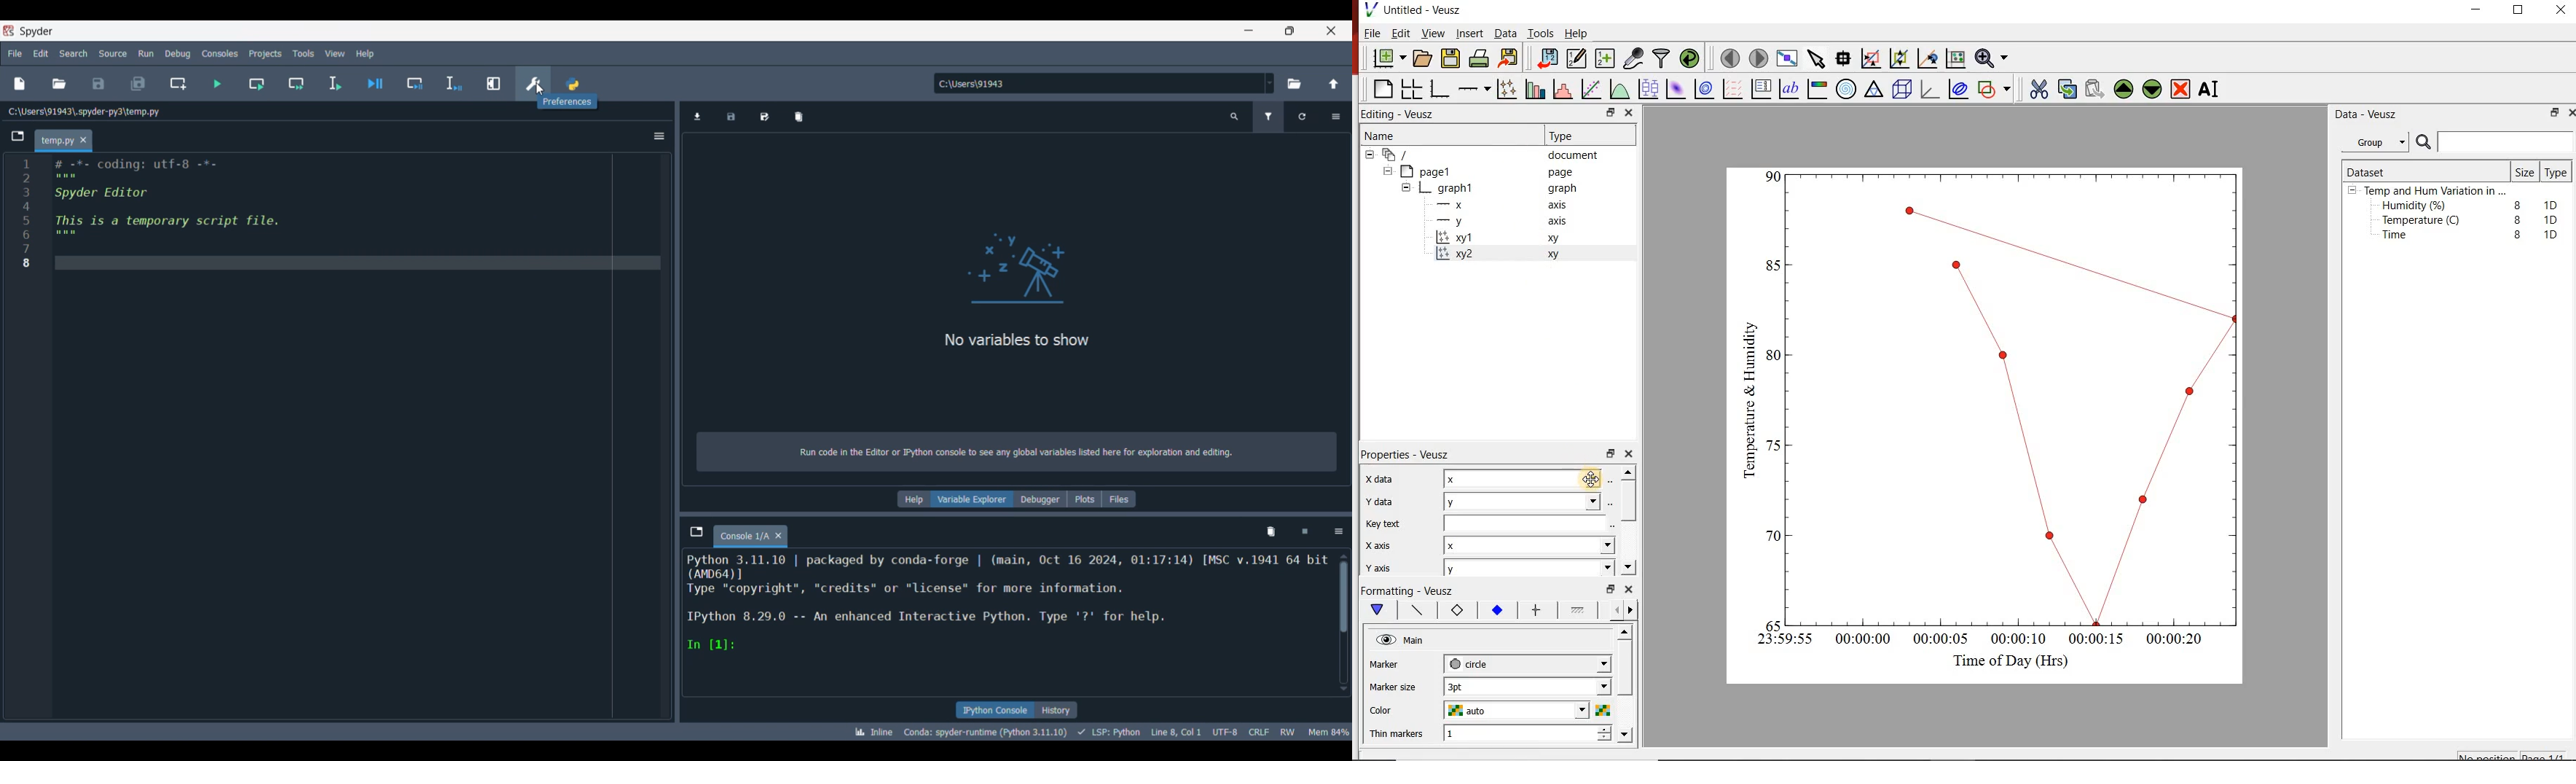 The height and width of the screenshot is (784, 2576). Describe the element at coordinates (338, 212) in the screenshot. I see `Current code` at that location.